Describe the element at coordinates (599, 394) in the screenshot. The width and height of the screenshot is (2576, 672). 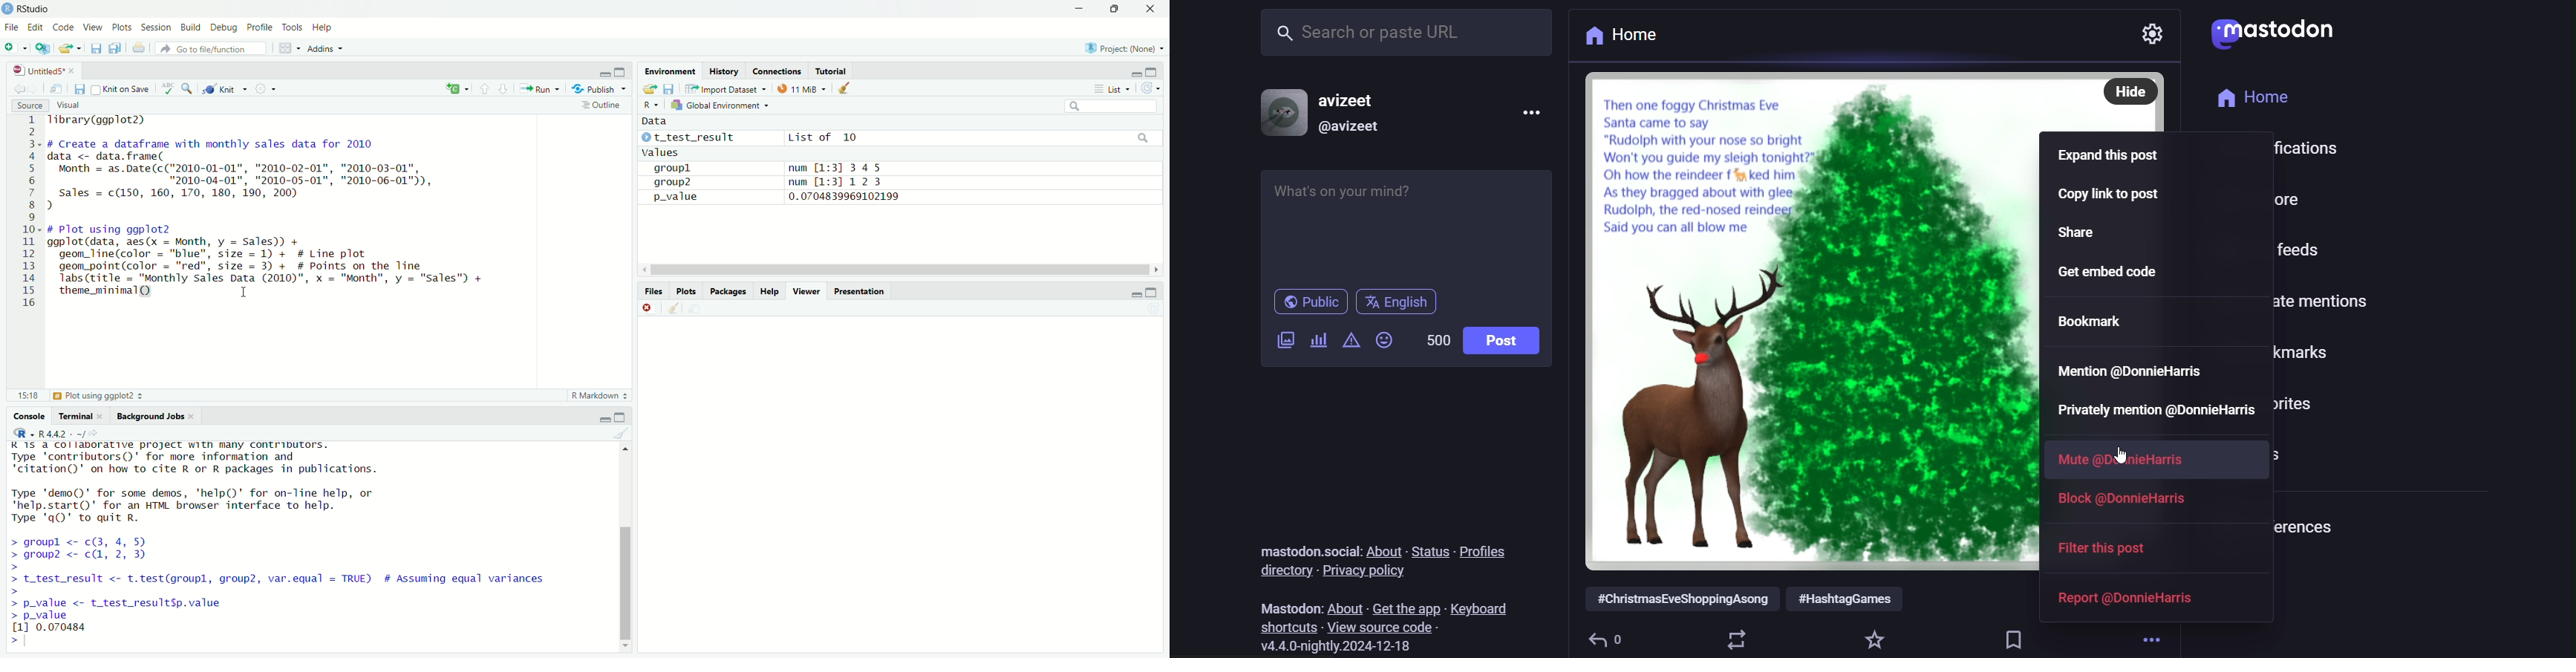
I see `R Markdown` at that location.